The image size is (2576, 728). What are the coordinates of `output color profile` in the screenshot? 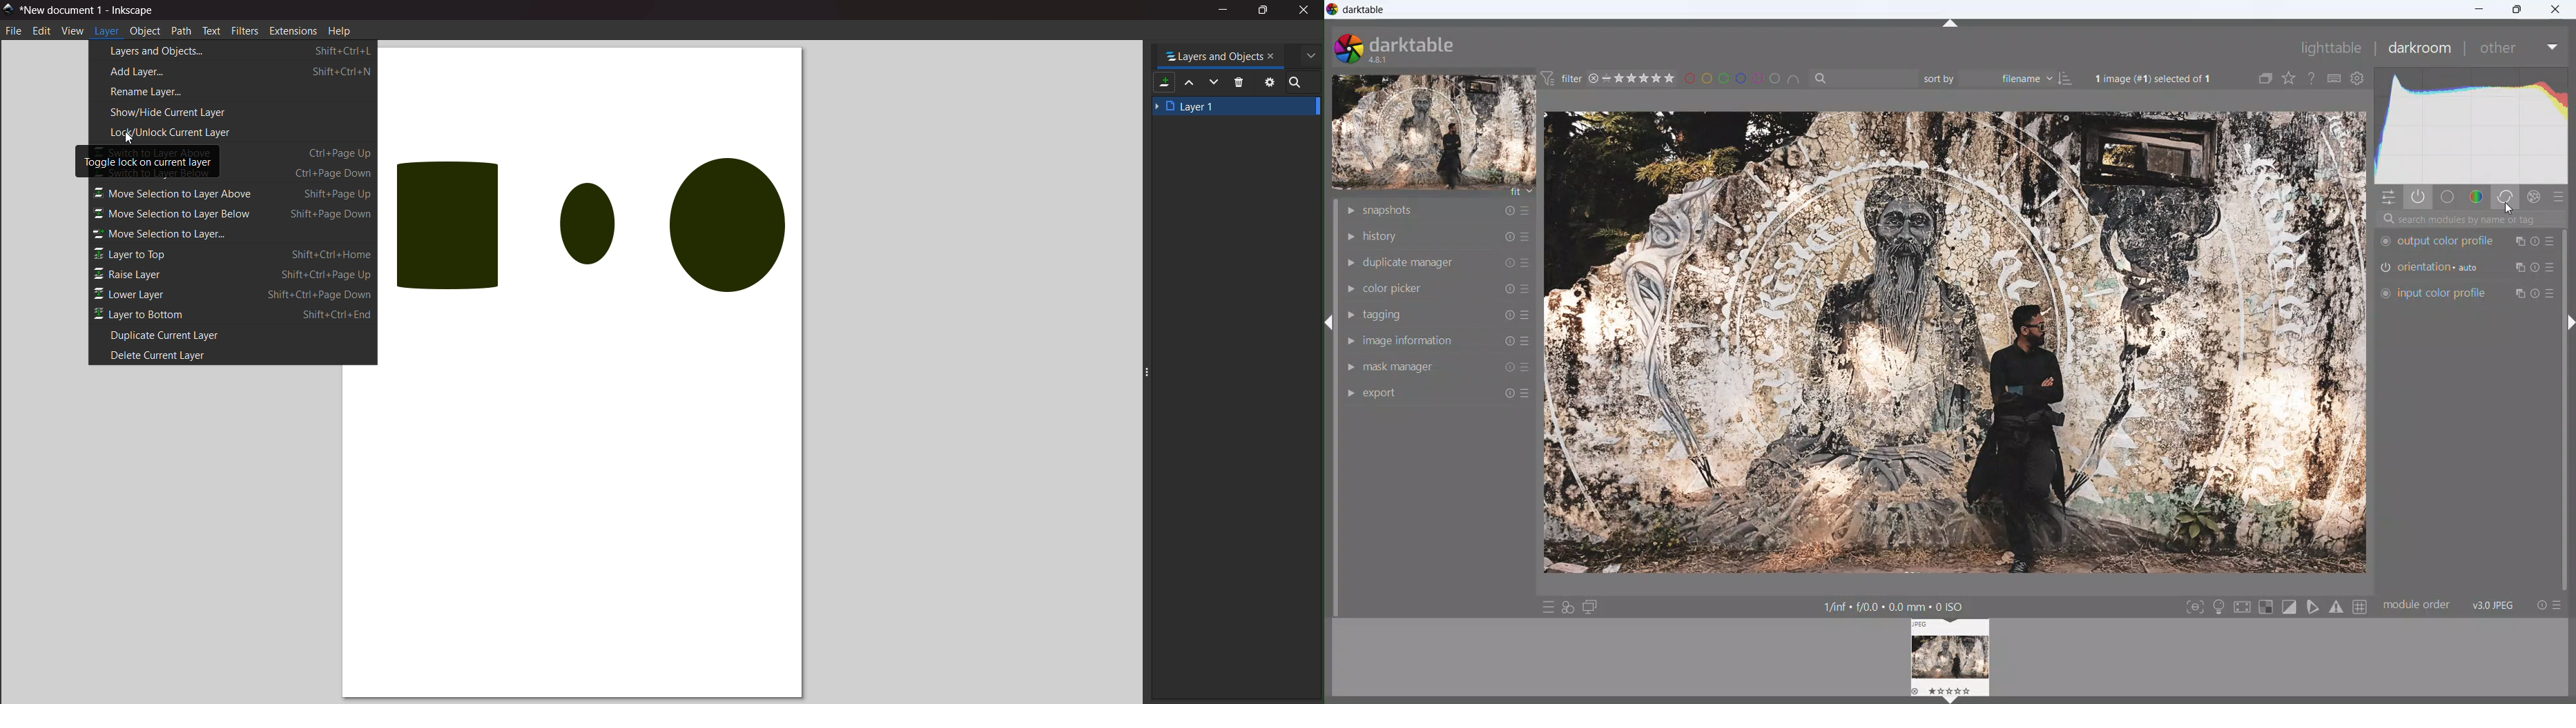 It's located at (2449, 241).